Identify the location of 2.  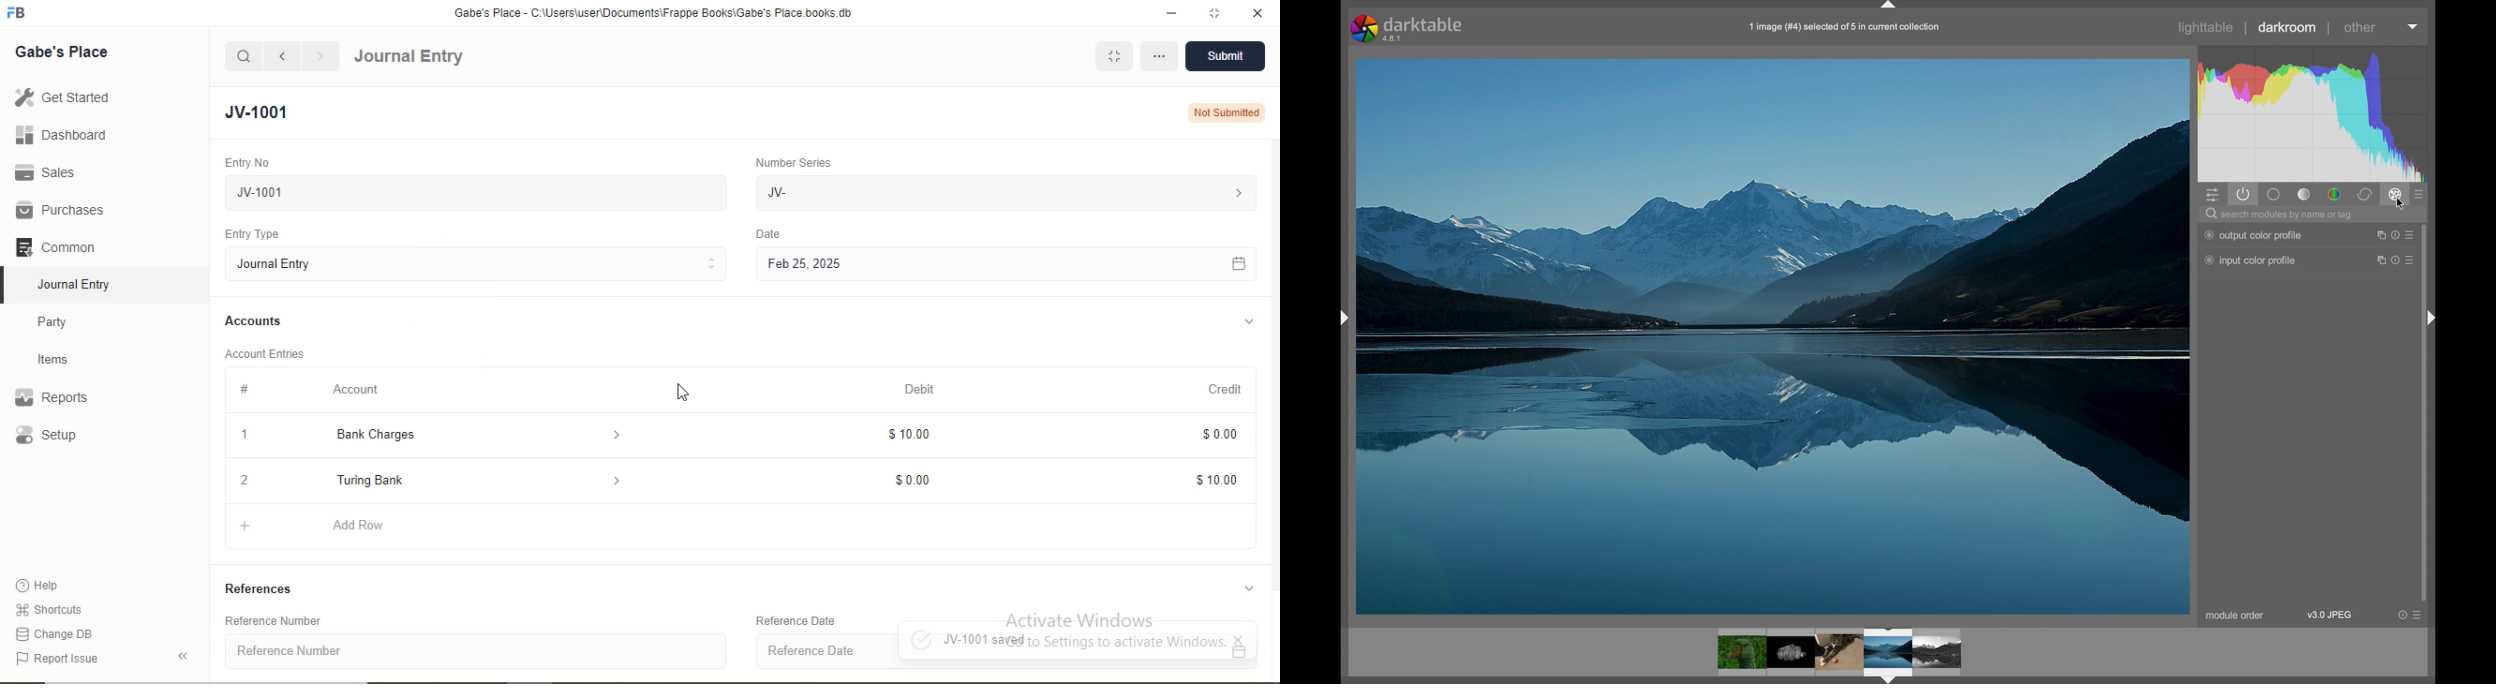
(241, 481).